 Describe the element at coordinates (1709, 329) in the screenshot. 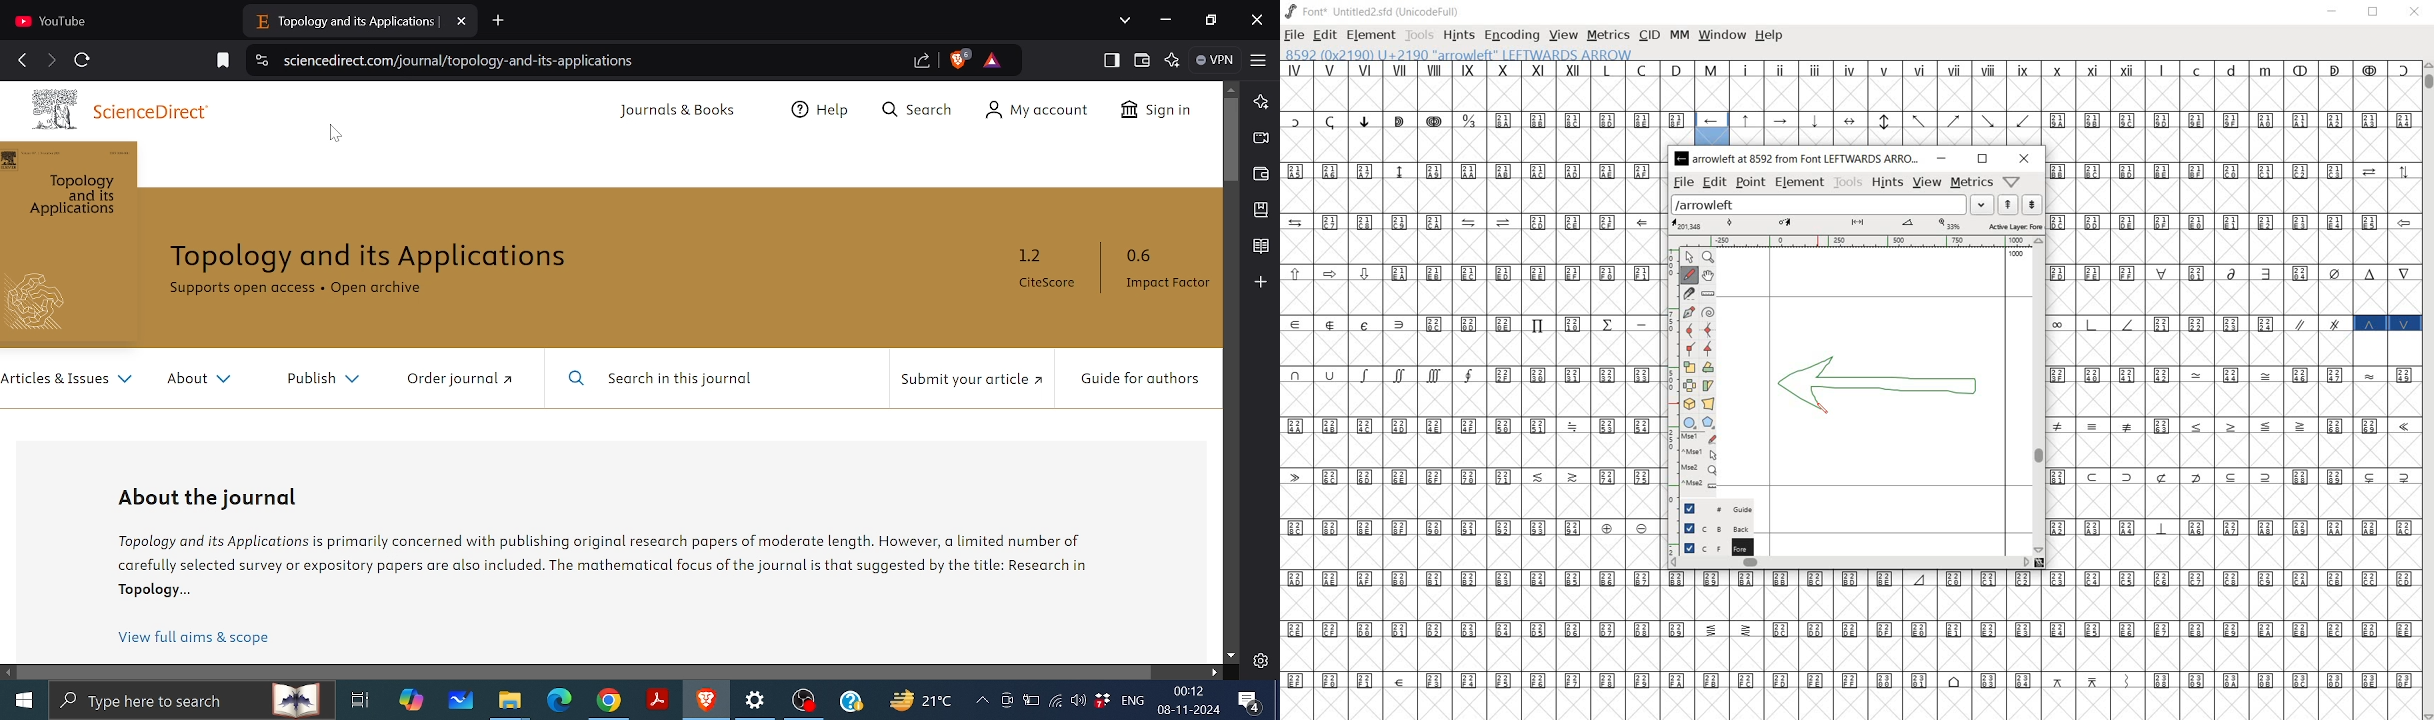

I see `add a curve point always either horizontal or vertical` at that location.